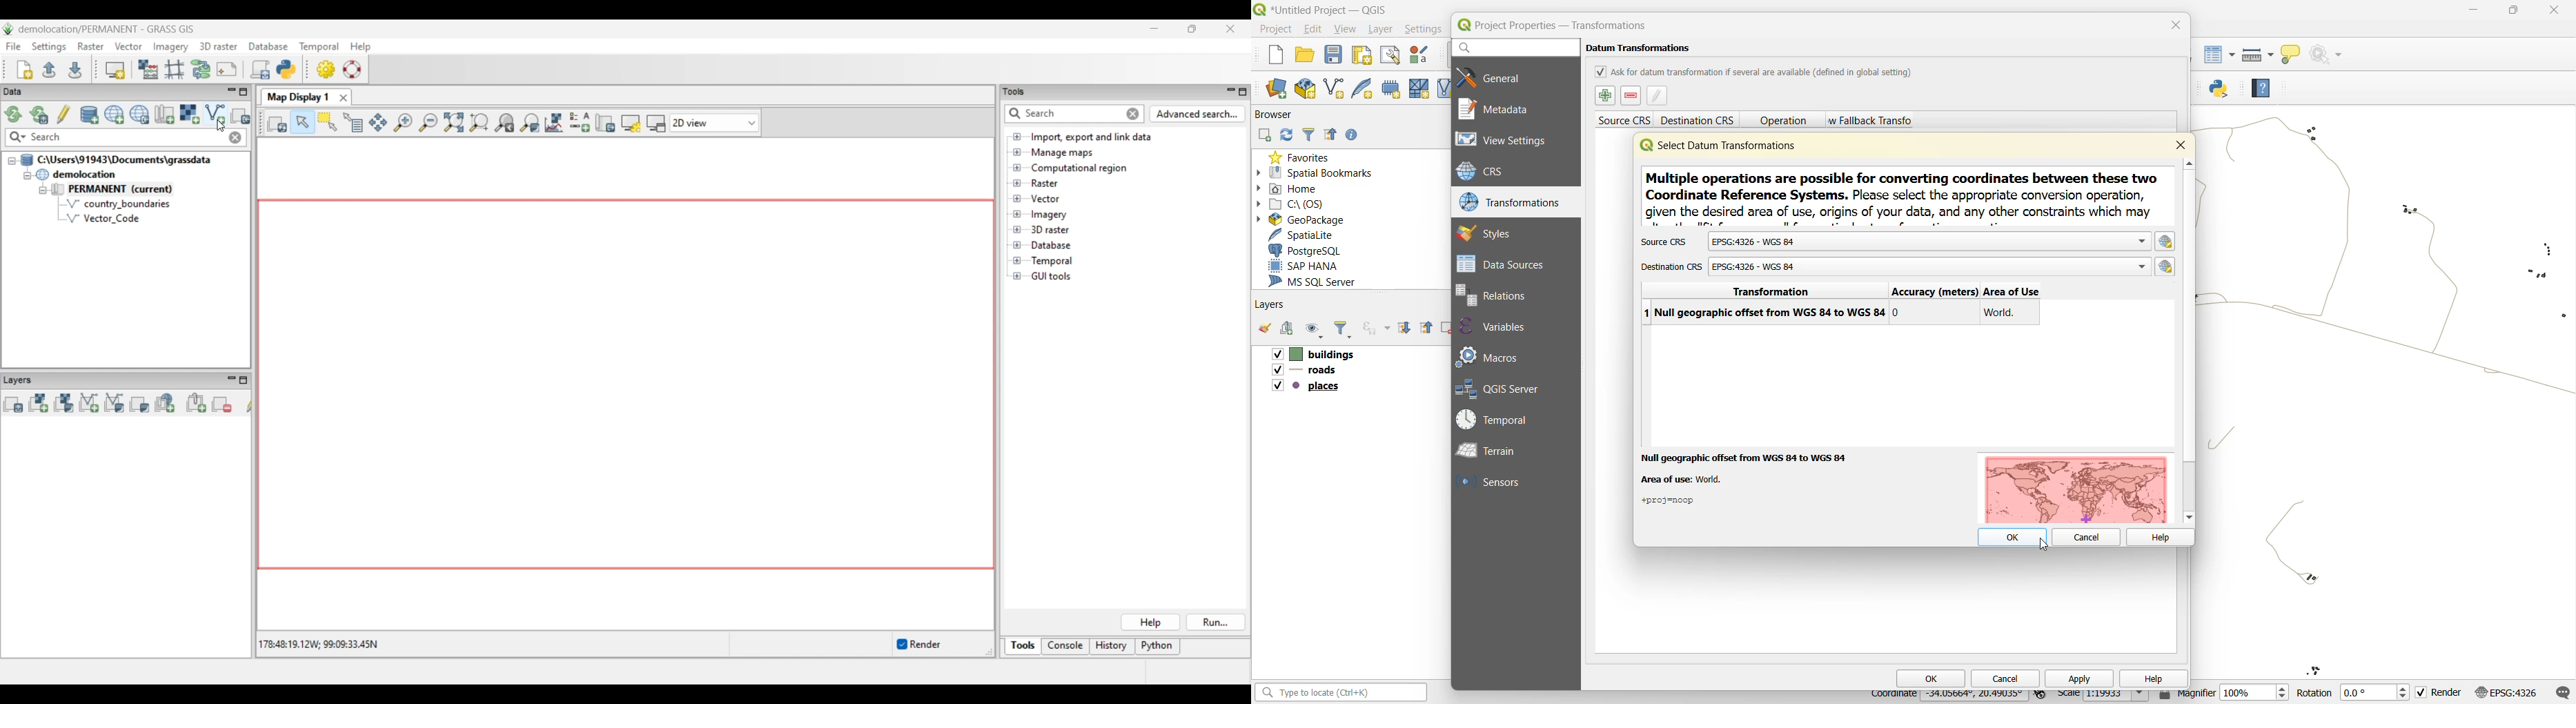 This screenshot has width=2576, height=728. What do you see at coordinates (1049, 215) in the screenshot?
I see `Double click to see files under Imagery` at bounding box center [1049, 215].